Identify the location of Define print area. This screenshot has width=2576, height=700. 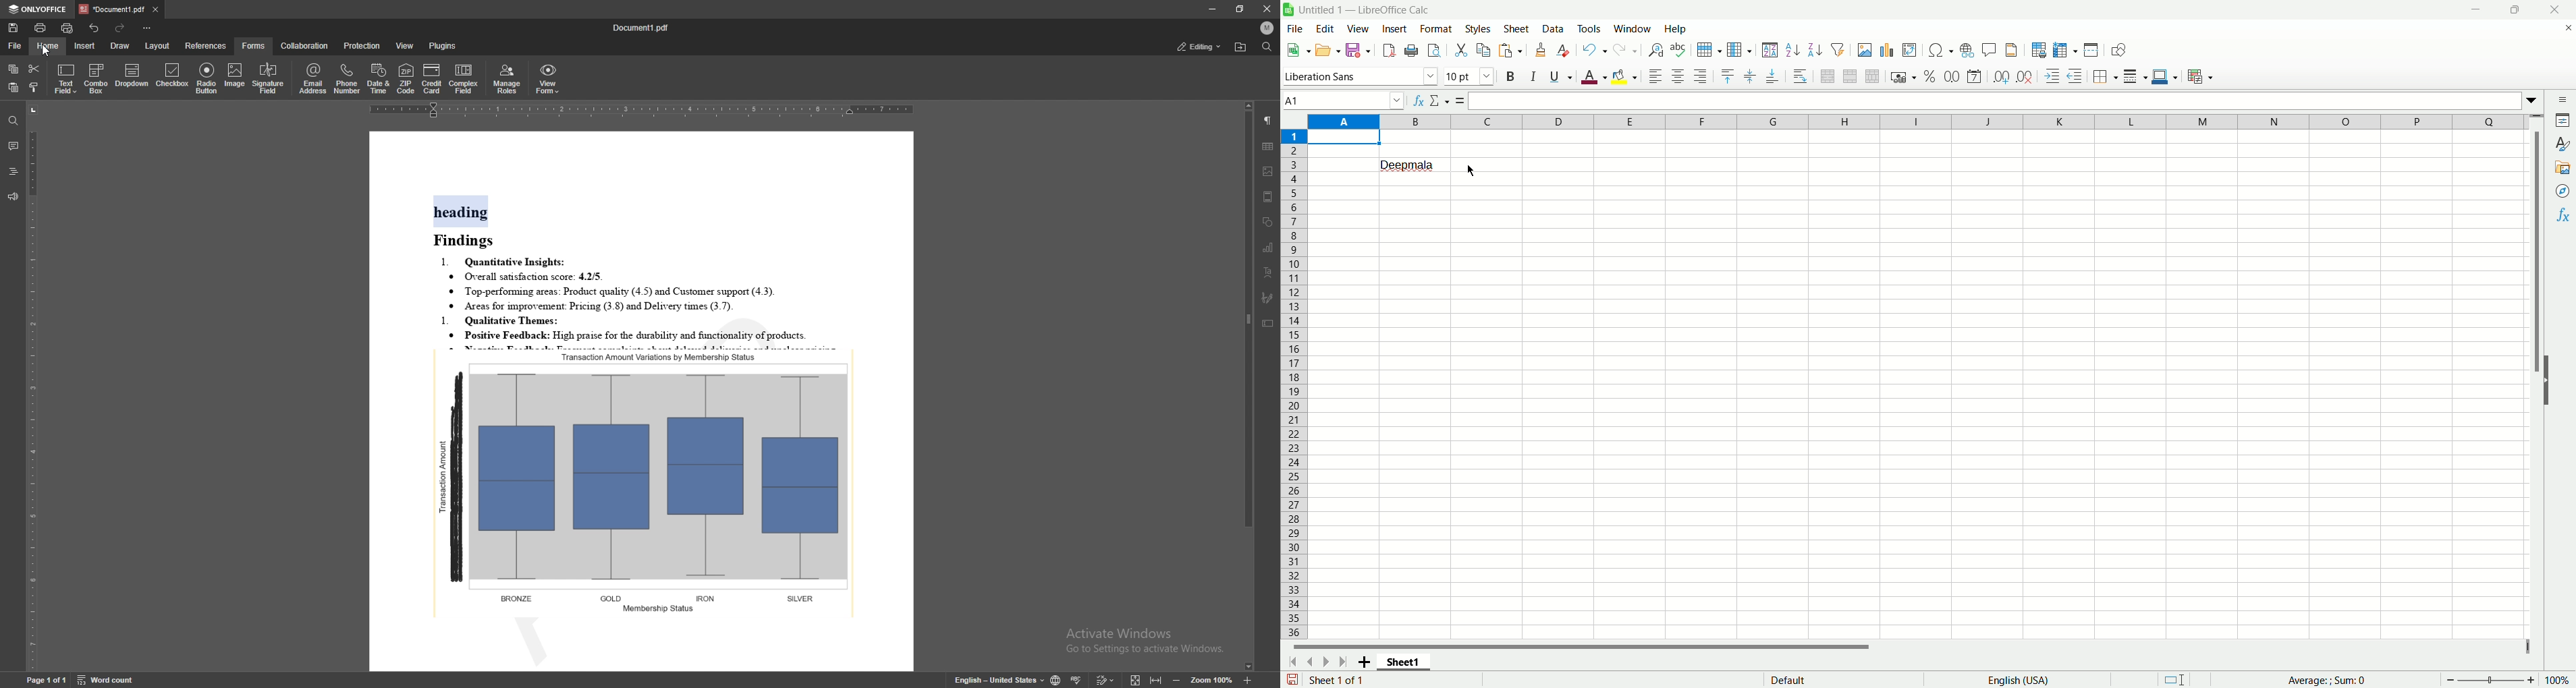
(2039, 50).